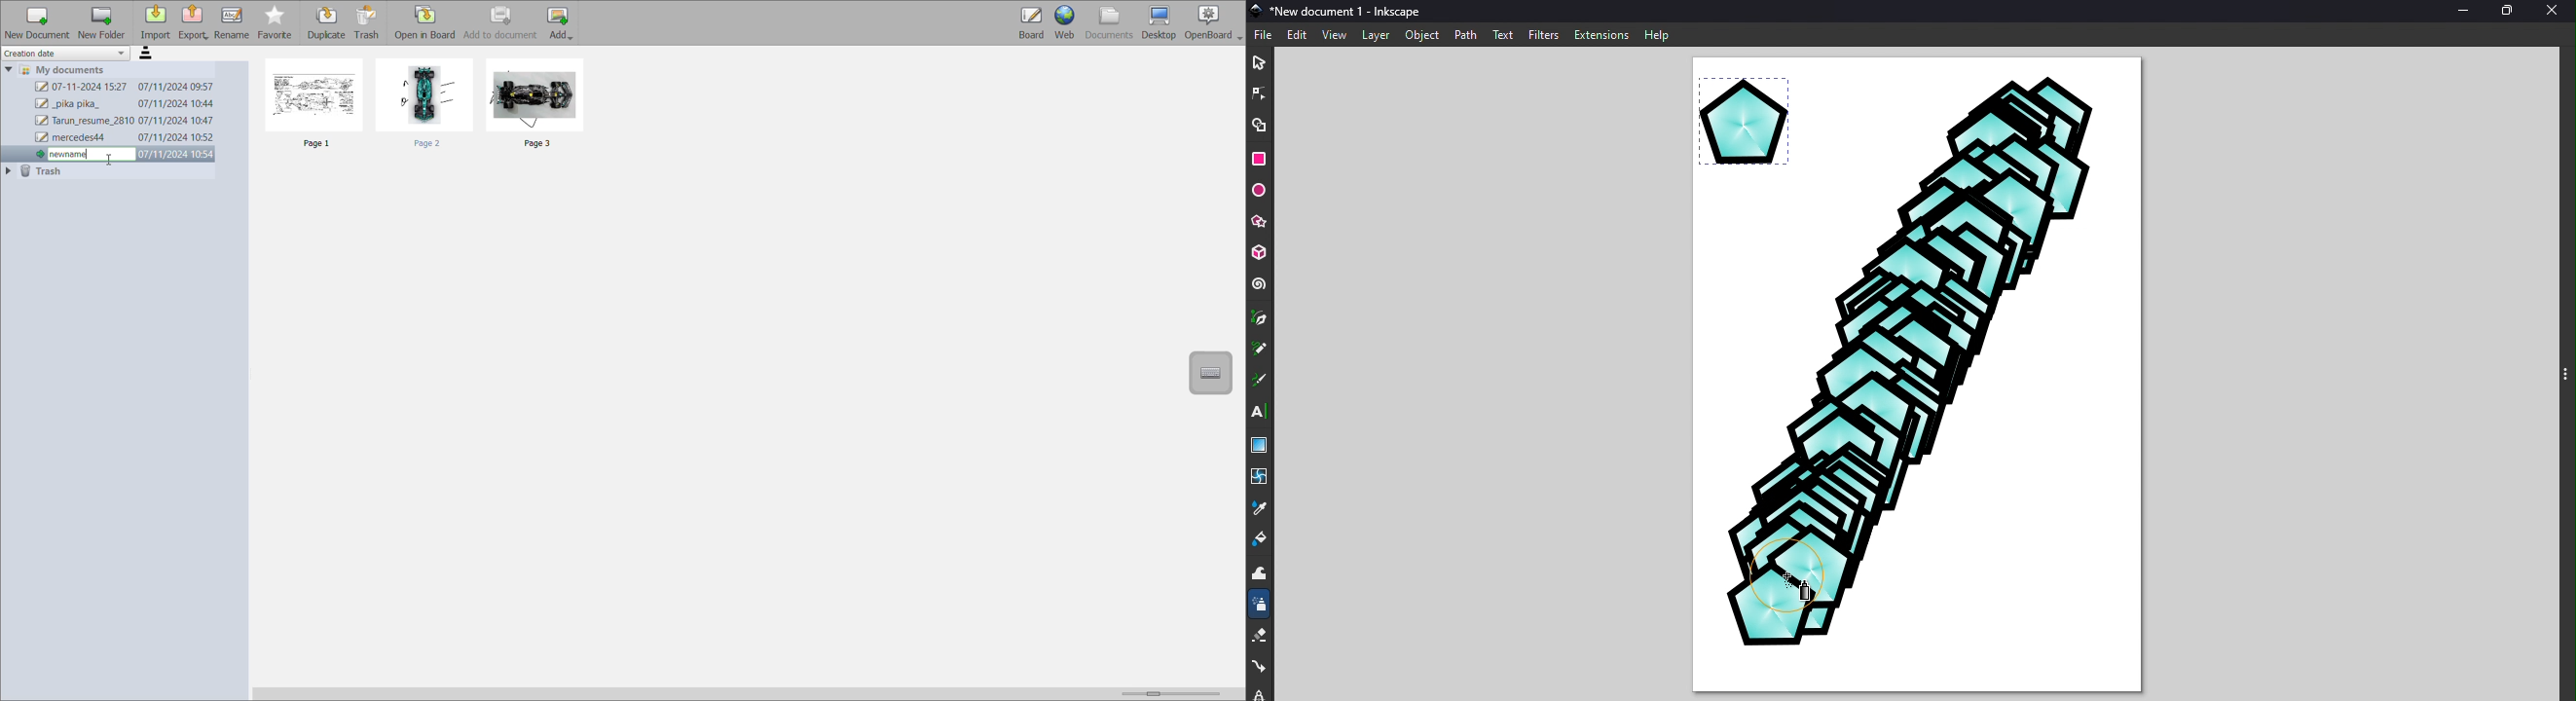  Describe the element at coordinates (1259, 319) in the screenshot. I see `Pen tool` at that location.